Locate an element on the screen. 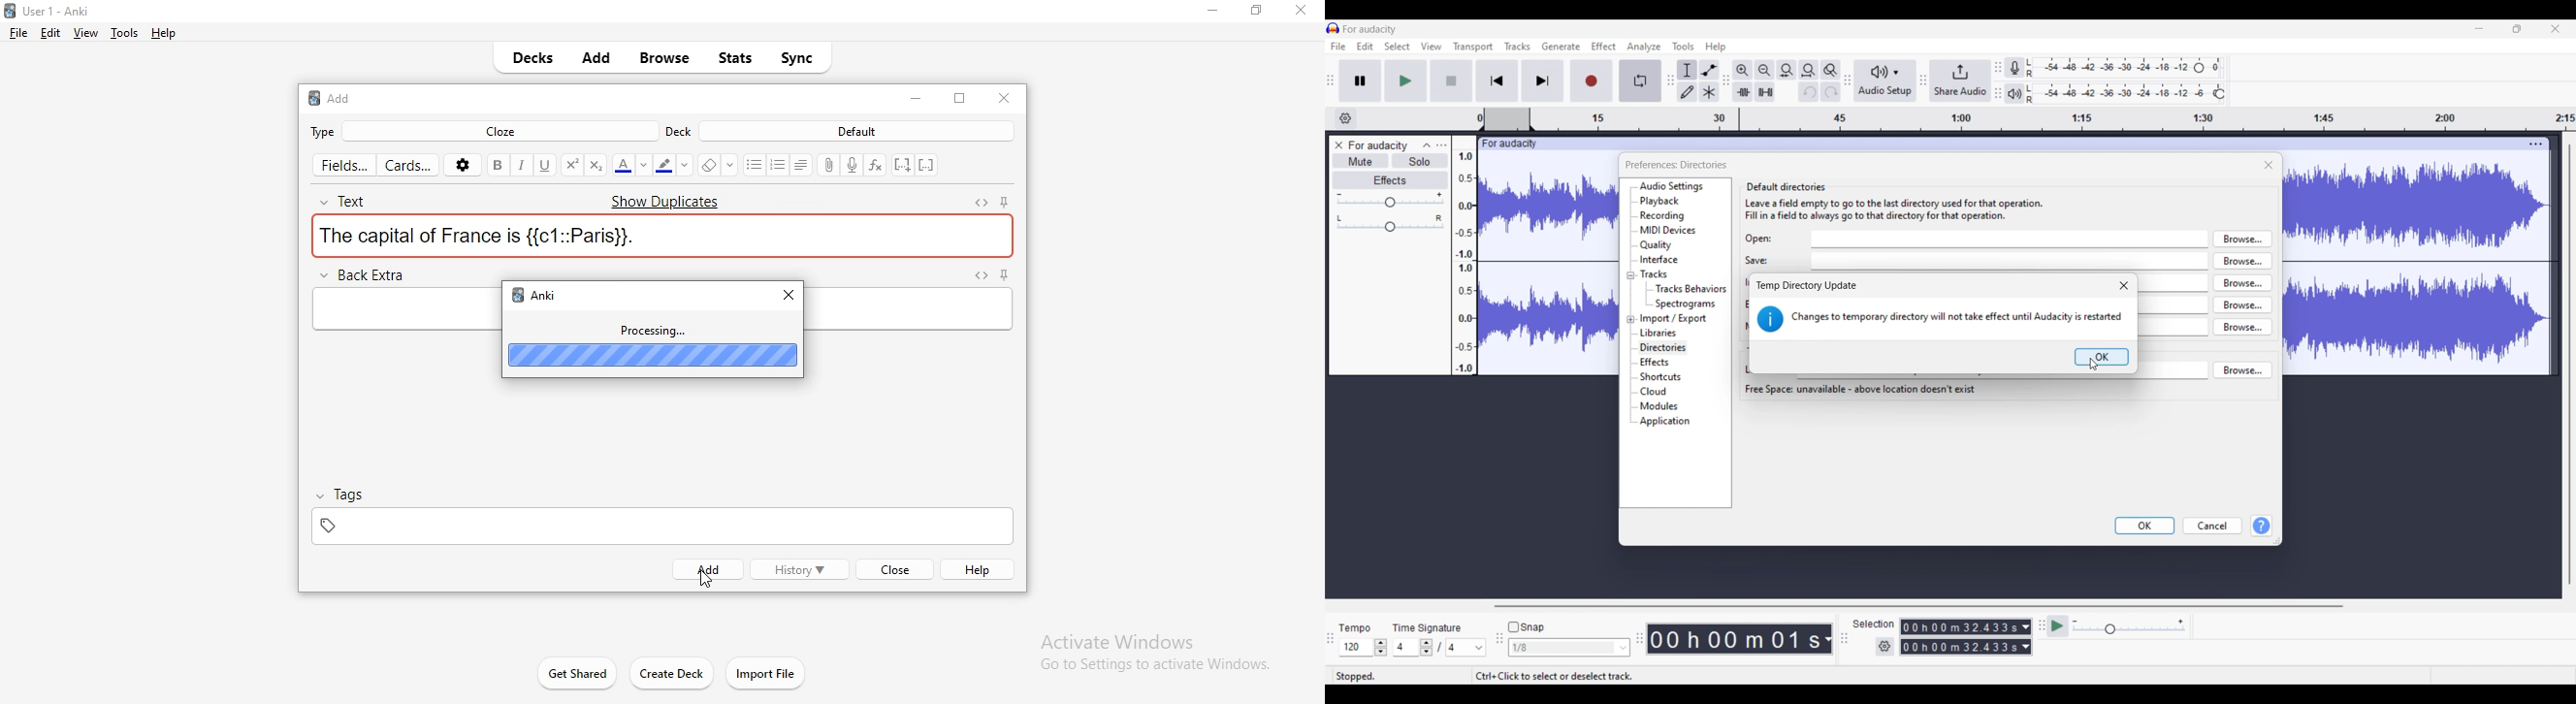 The width and height of the screenshot is (2576, 728). italics is located at coordinates (524, 165).